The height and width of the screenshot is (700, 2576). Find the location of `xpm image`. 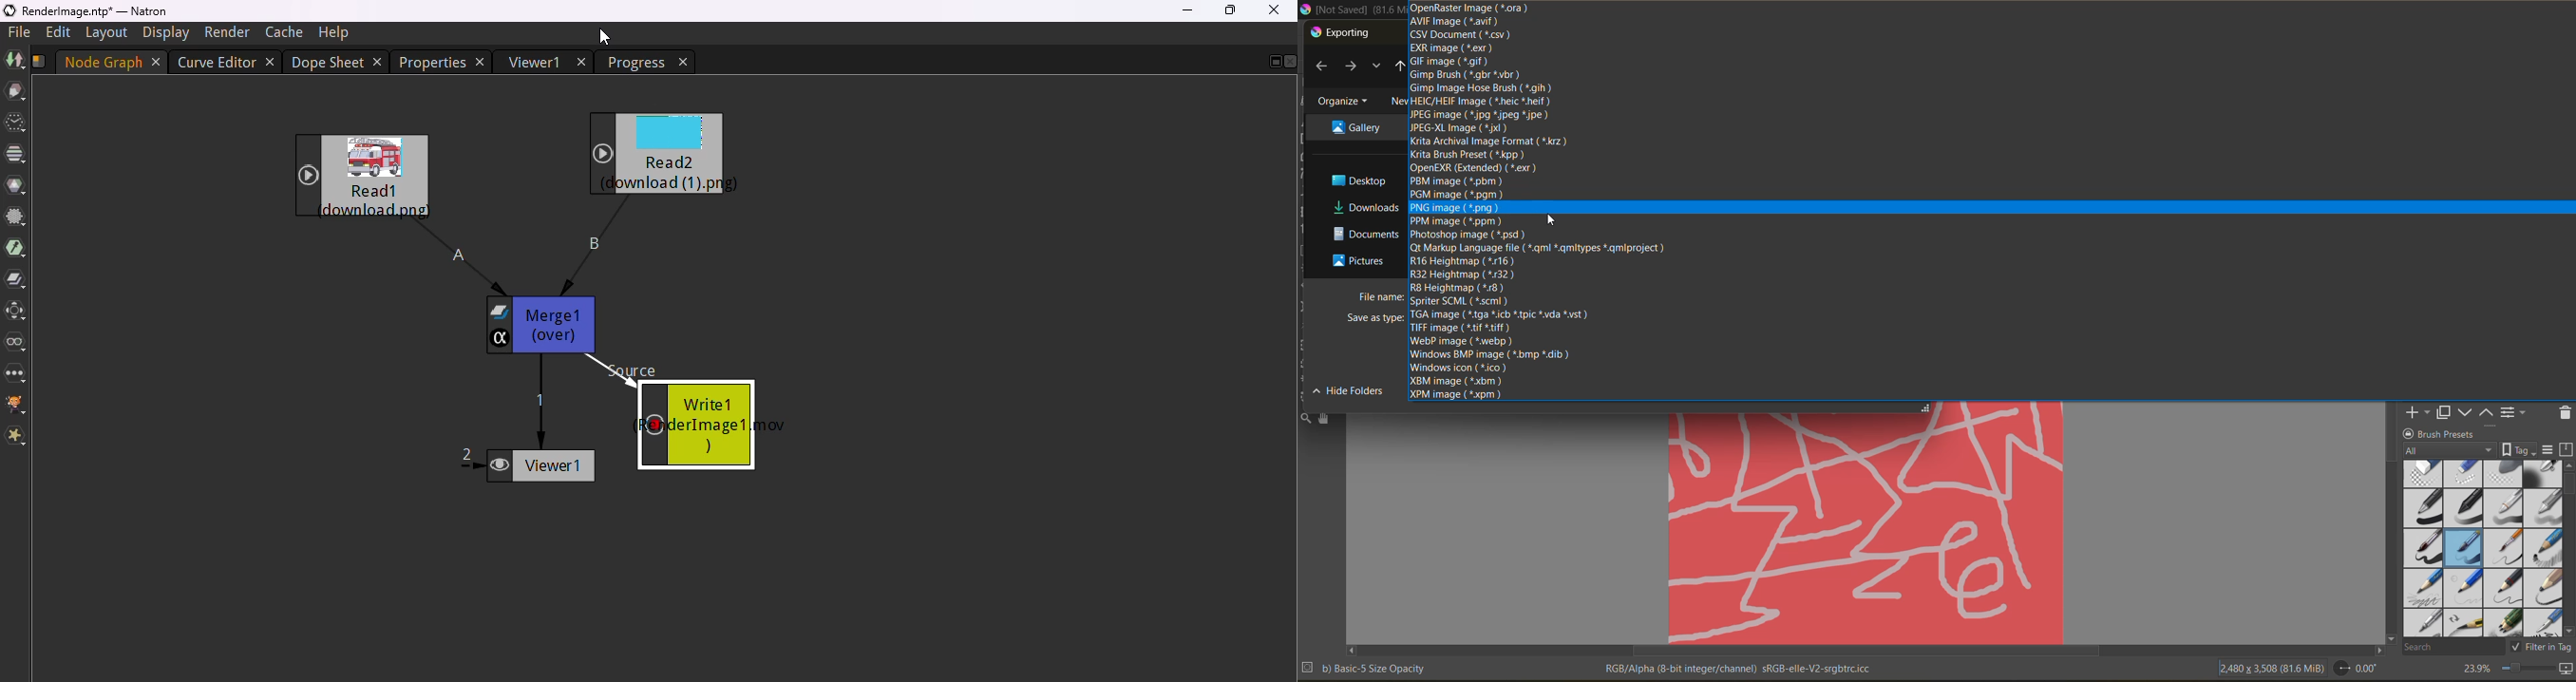

xpm image is located at coordinates (1455, 394).